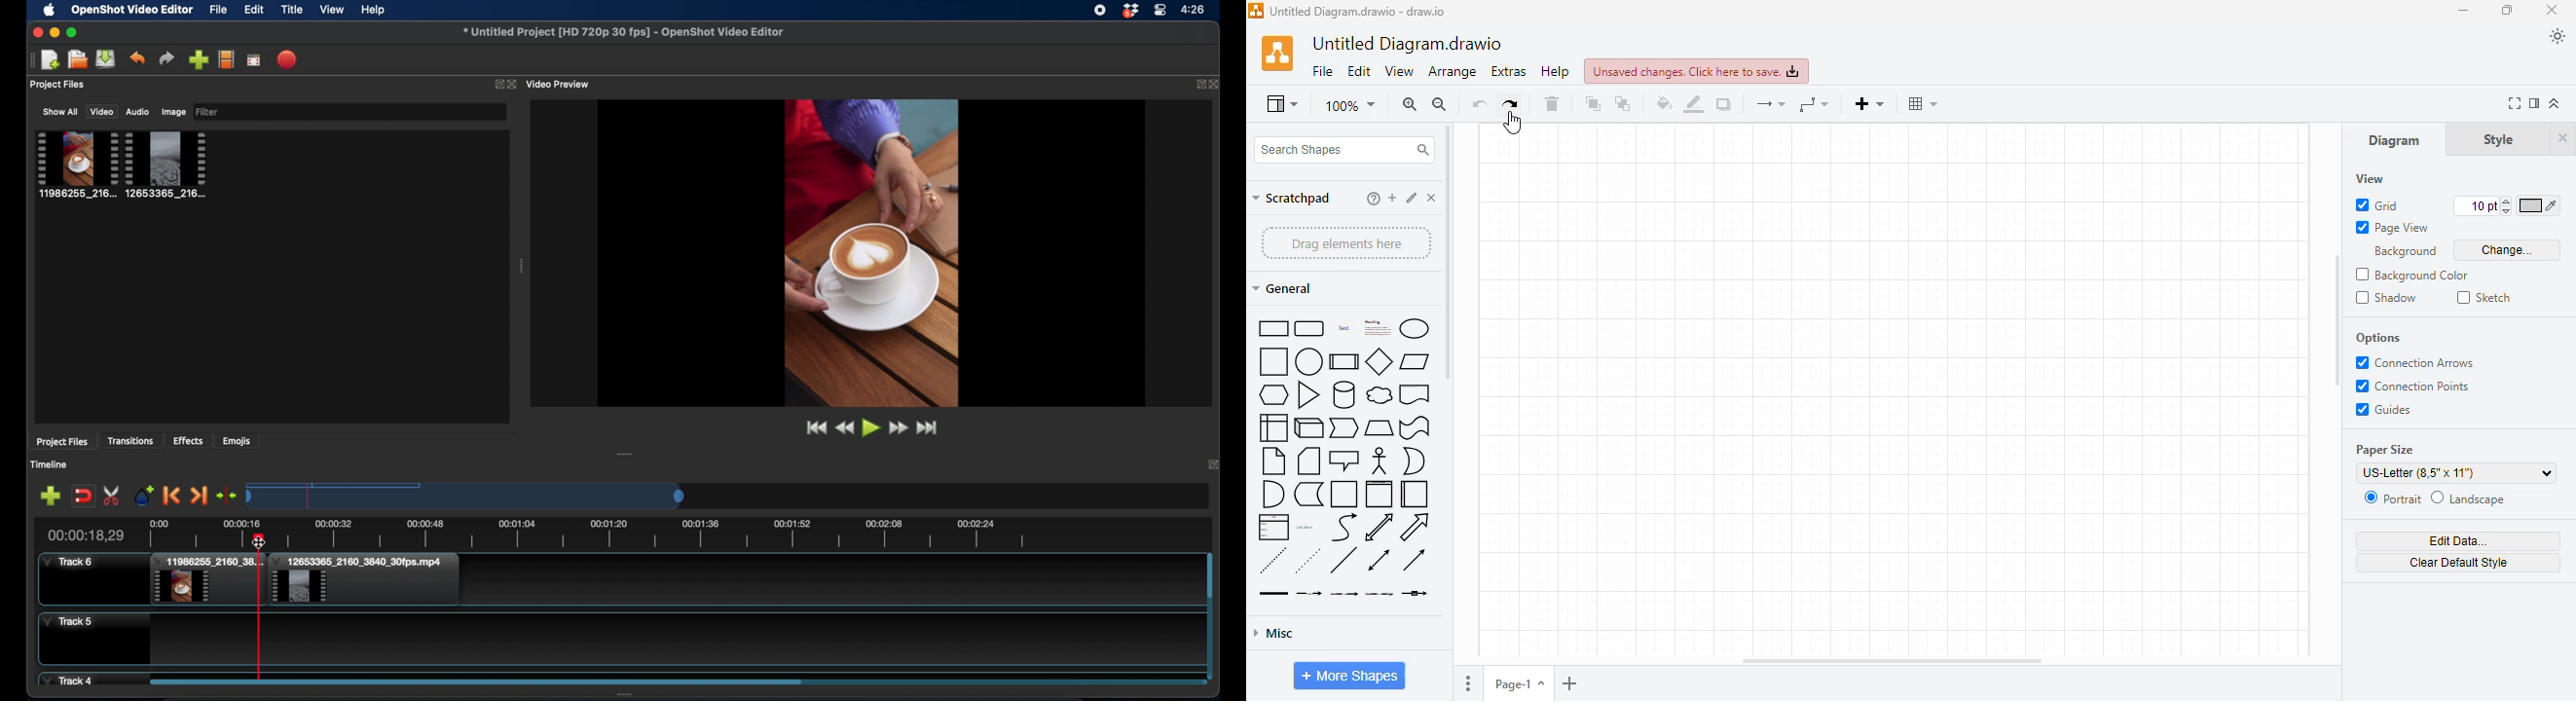  I want to click on close, so click(2552, 11).